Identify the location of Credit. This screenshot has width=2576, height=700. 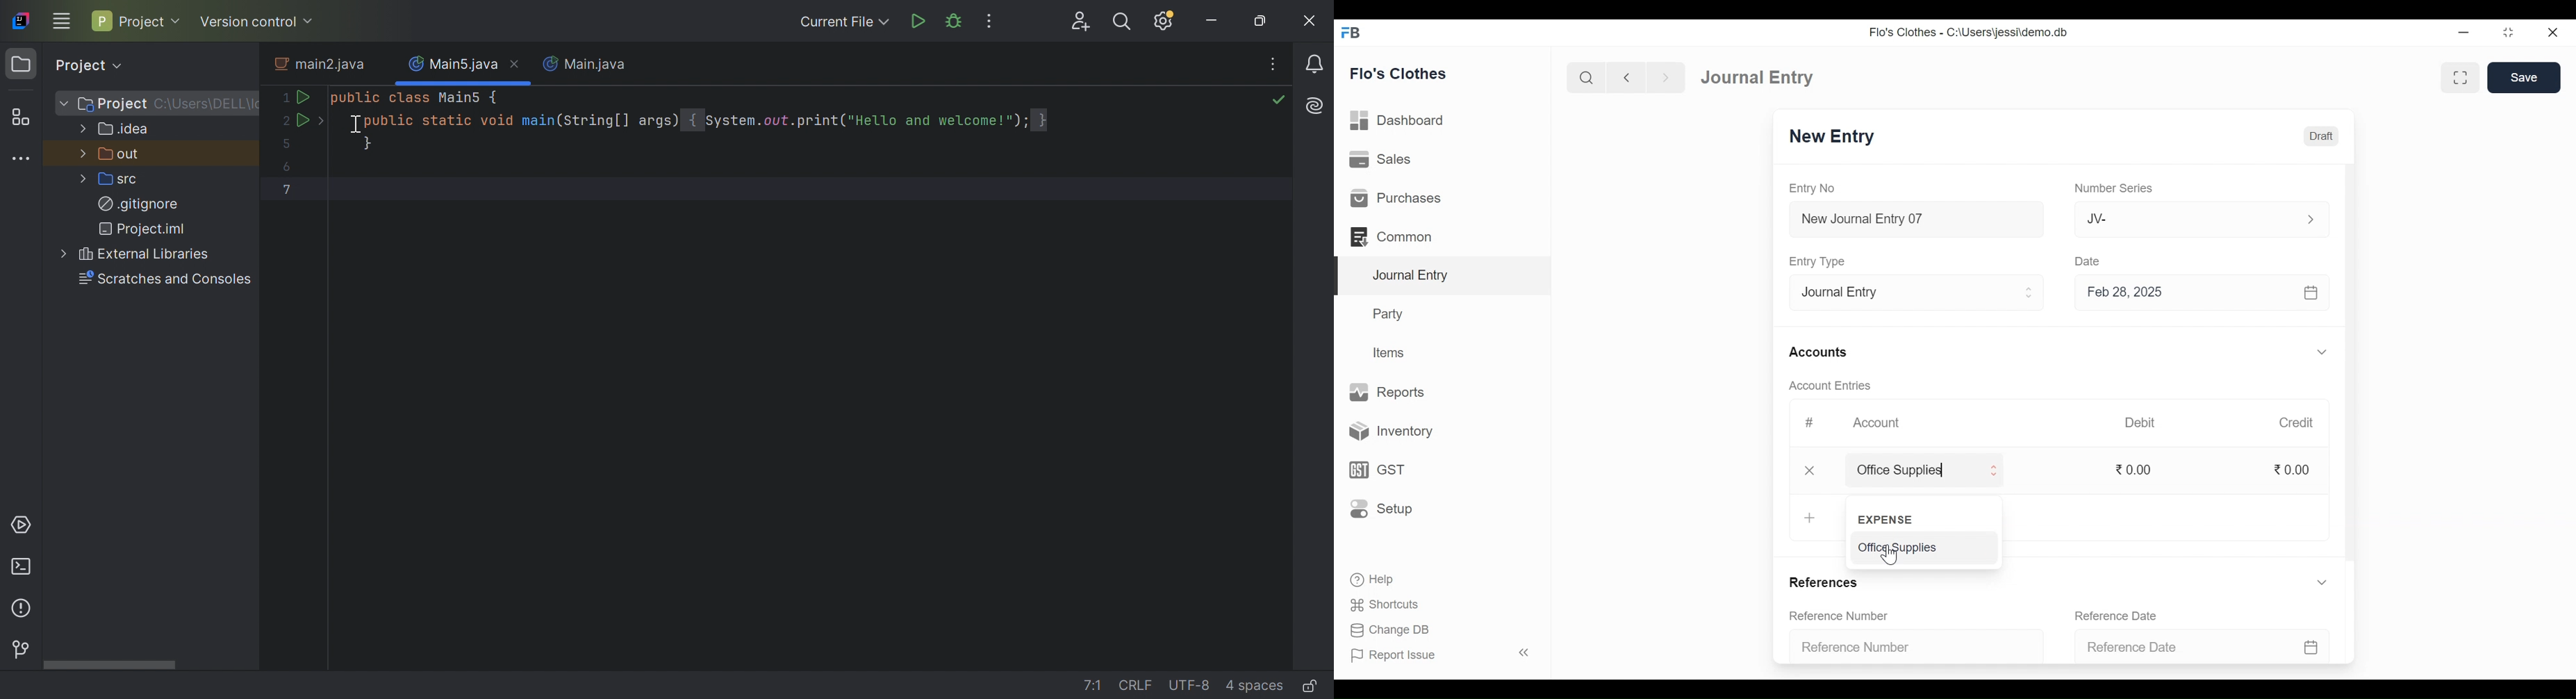
(2297, 423).